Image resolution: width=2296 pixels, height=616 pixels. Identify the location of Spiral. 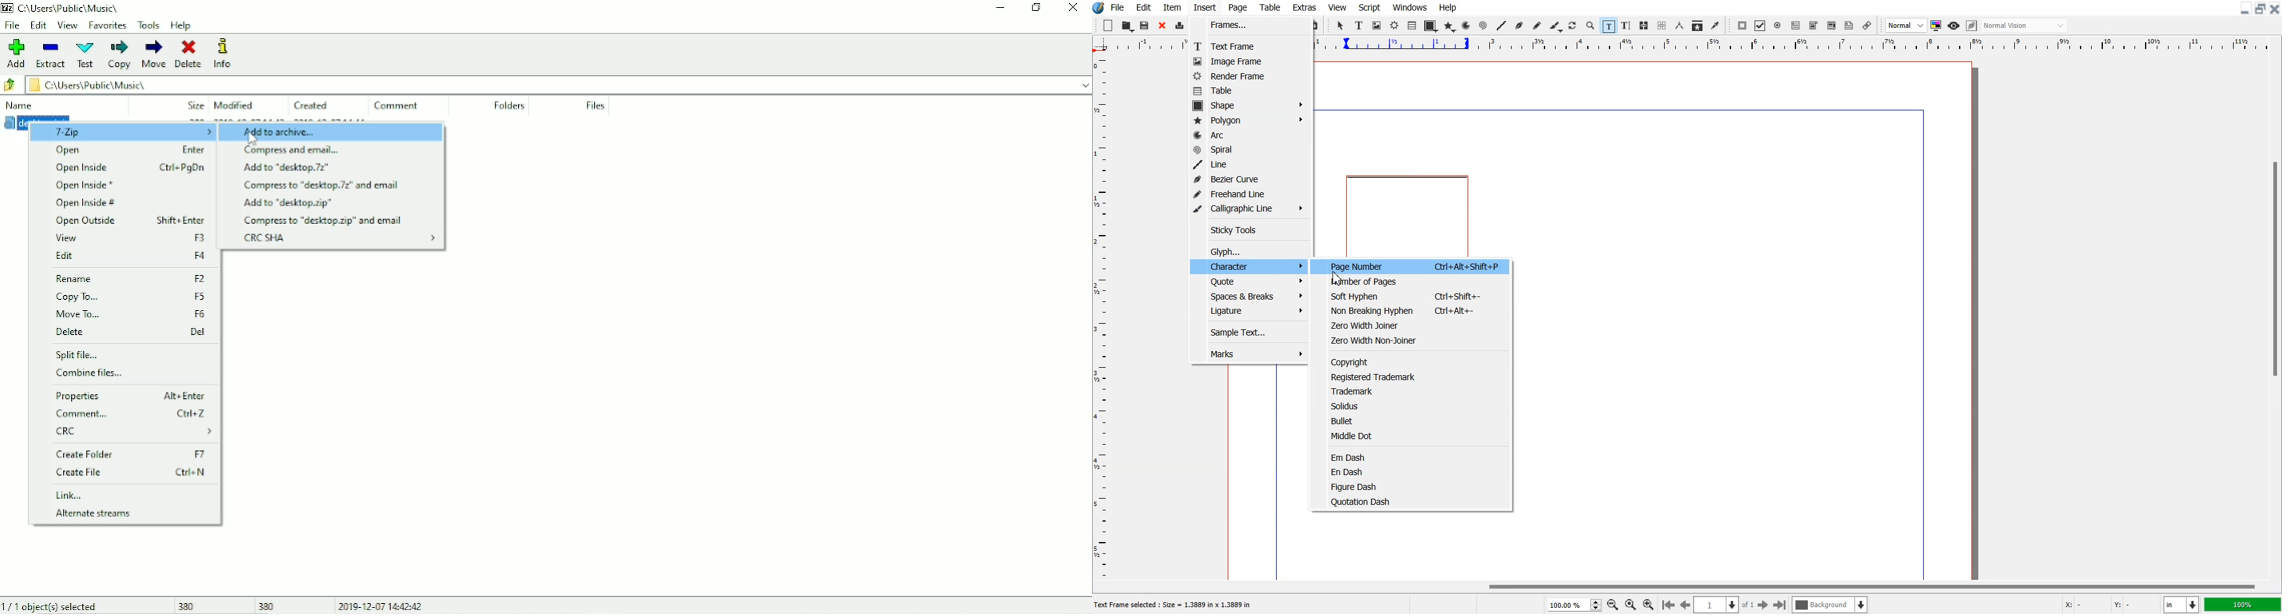
(1250, 148).